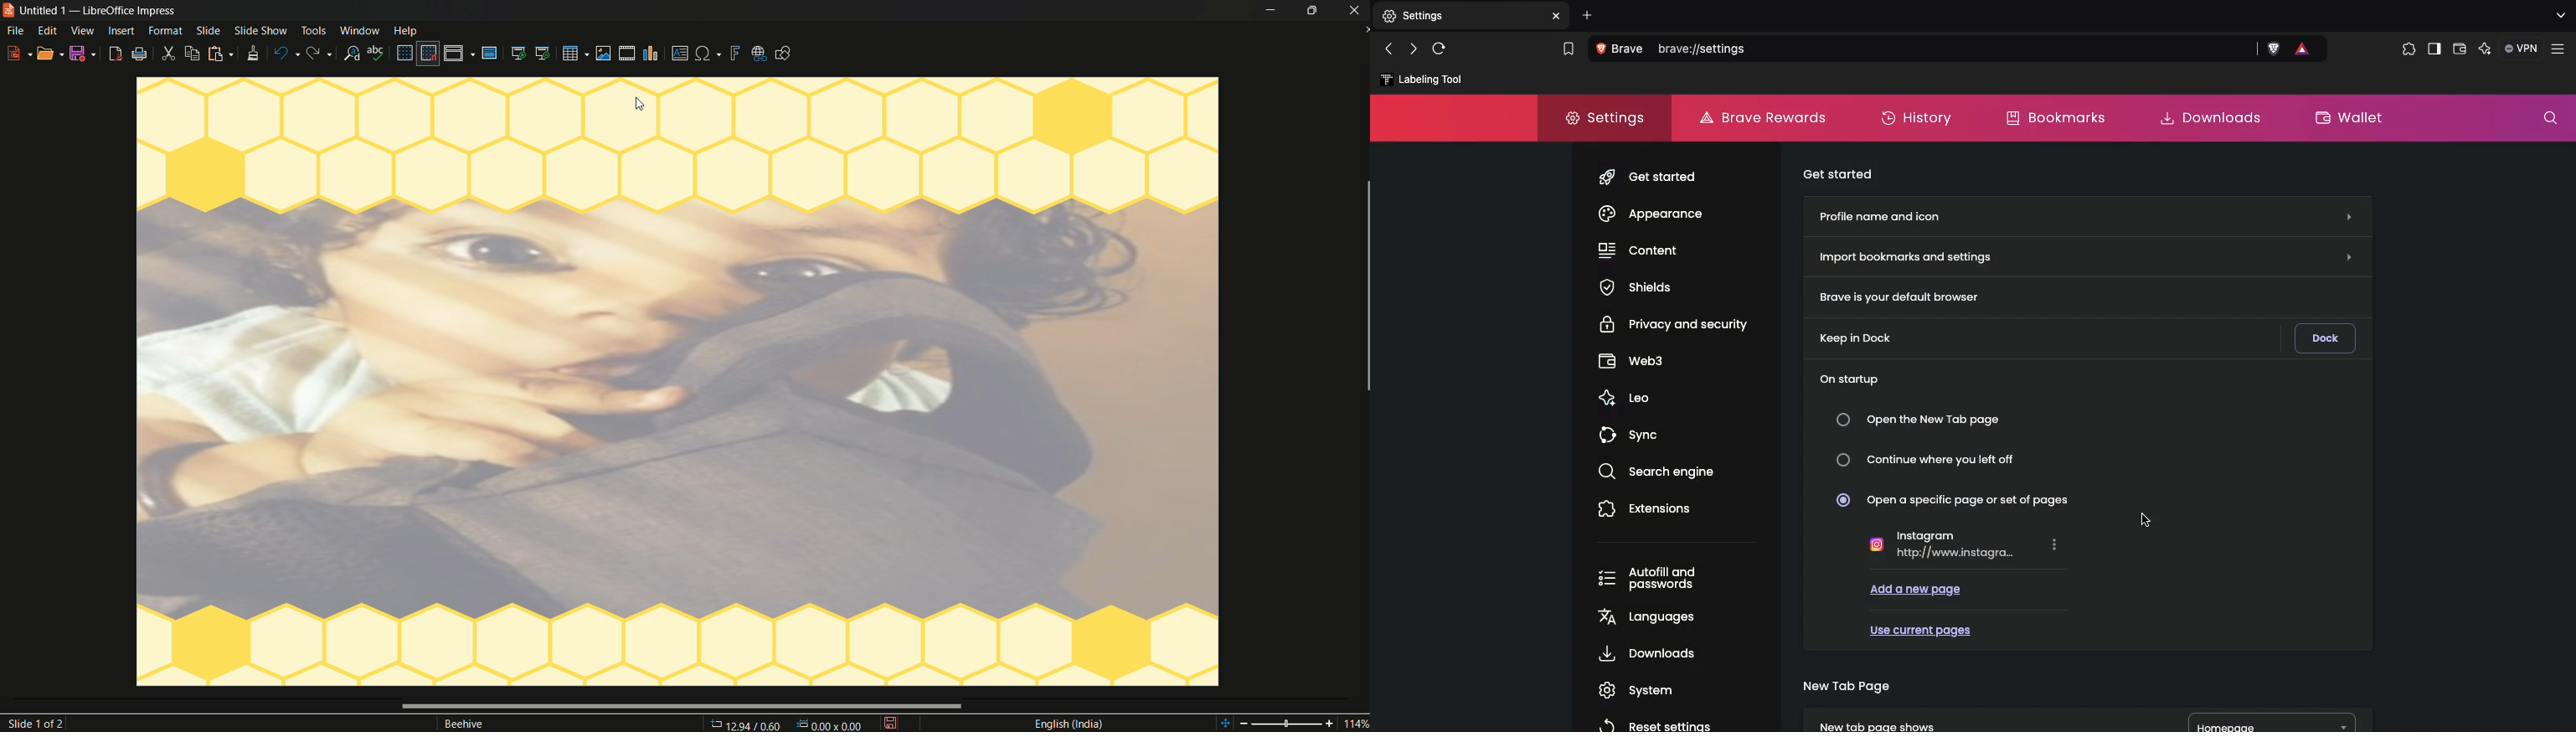  Describe the element at coordinates (51, 54) in the screenshot. I see `open` at that location.